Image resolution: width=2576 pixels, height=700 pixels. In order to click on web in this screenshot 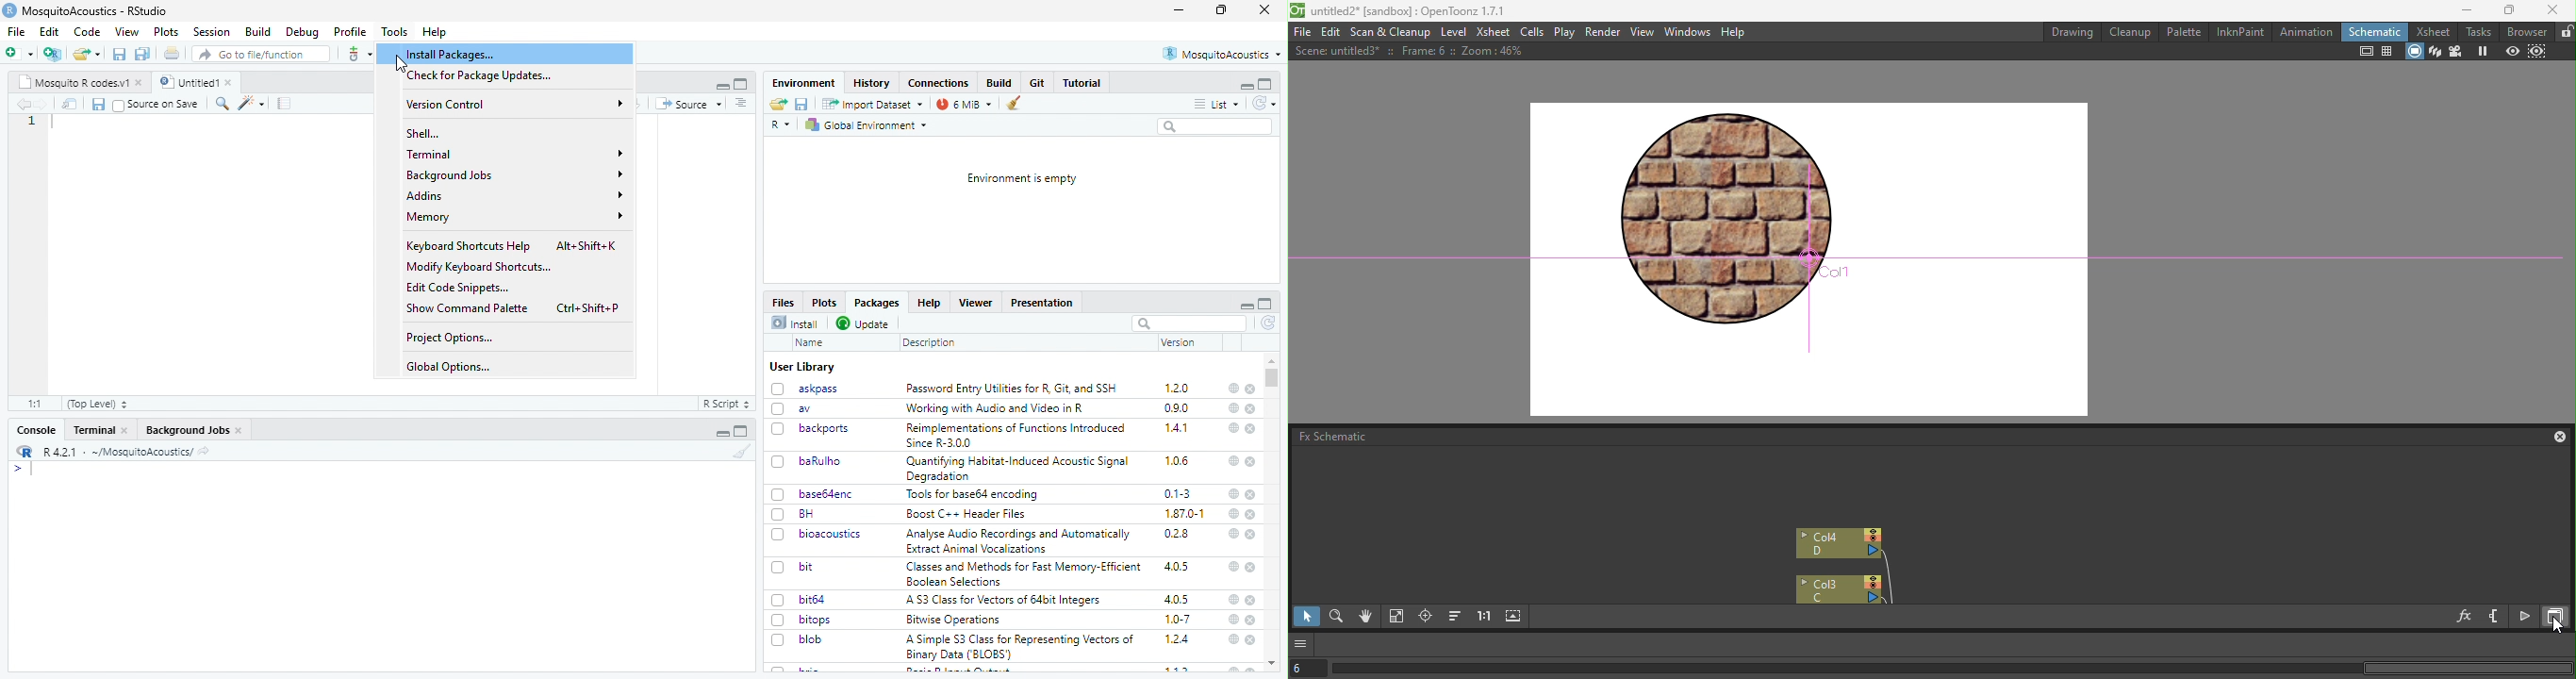, I will do `click(1235, 620)`.